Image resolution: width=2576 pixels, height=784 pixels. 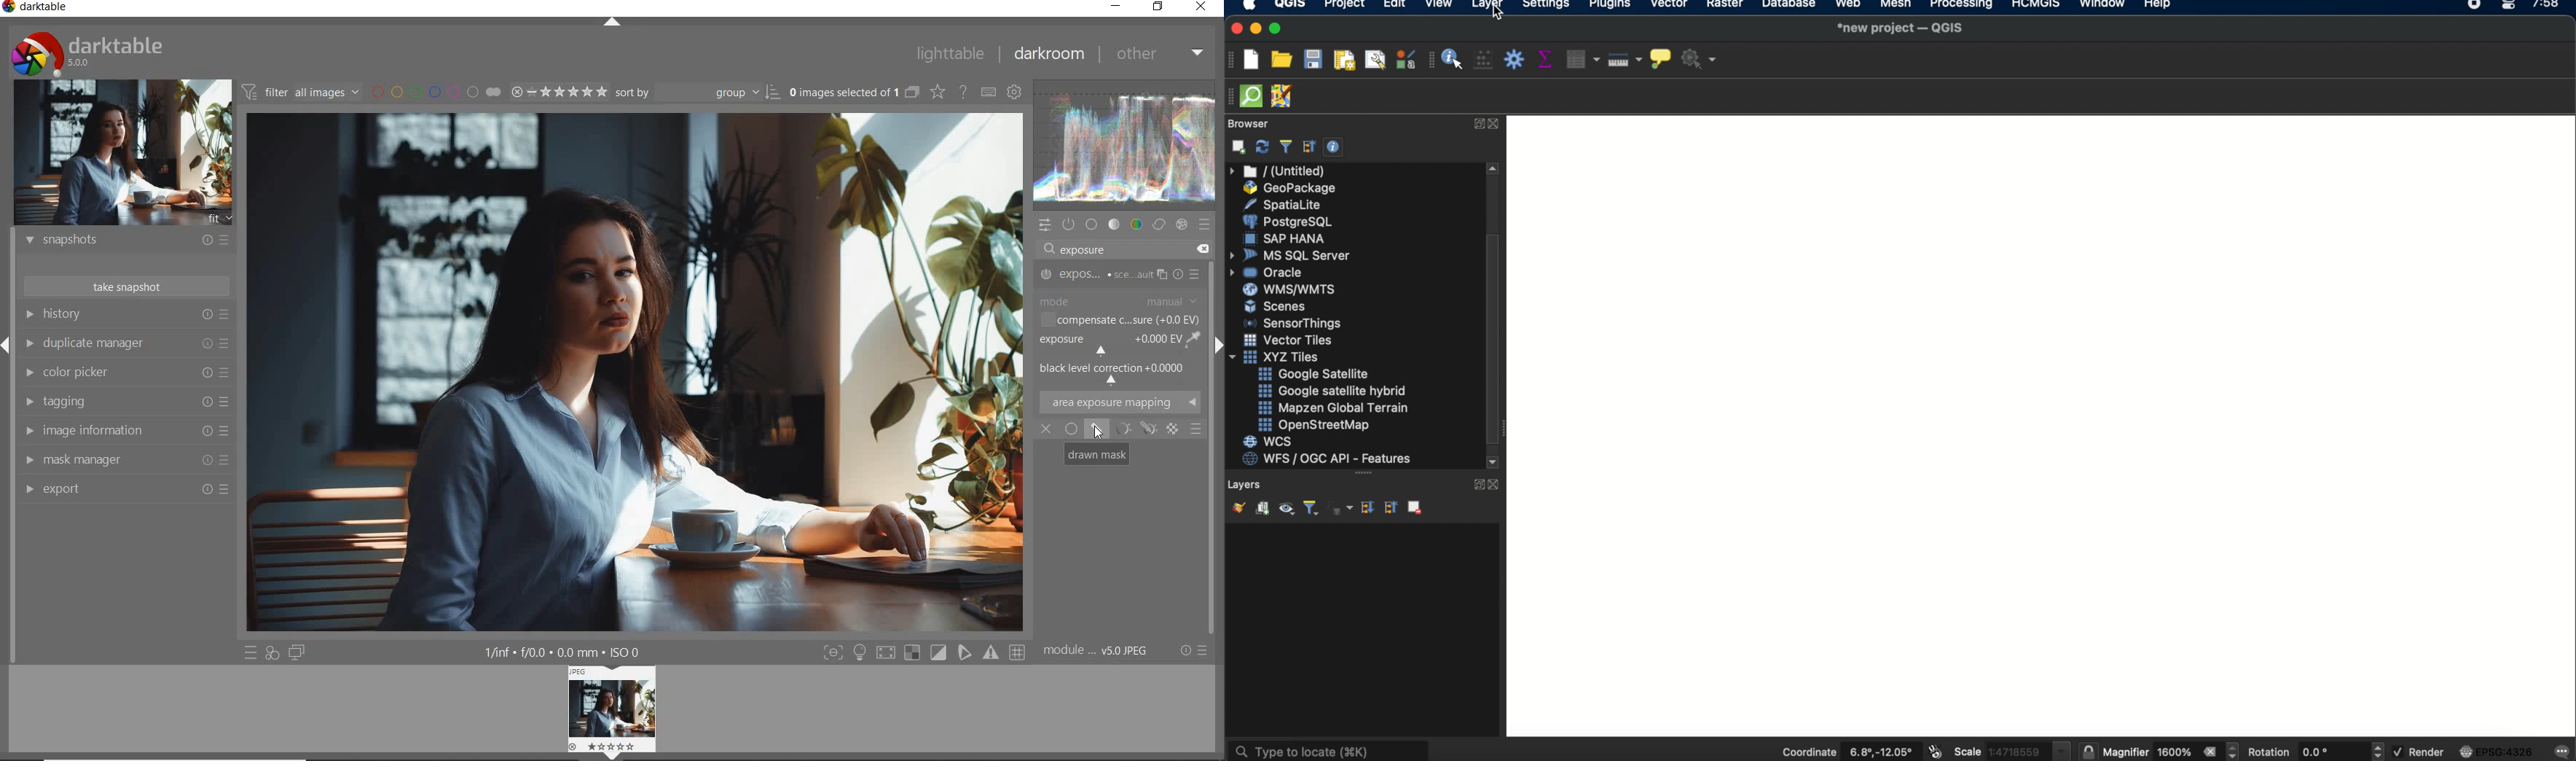 What do you see at coordinates (1288, 189) in the screenshot?
I see `geo package` at bounding box center [1288, 189].